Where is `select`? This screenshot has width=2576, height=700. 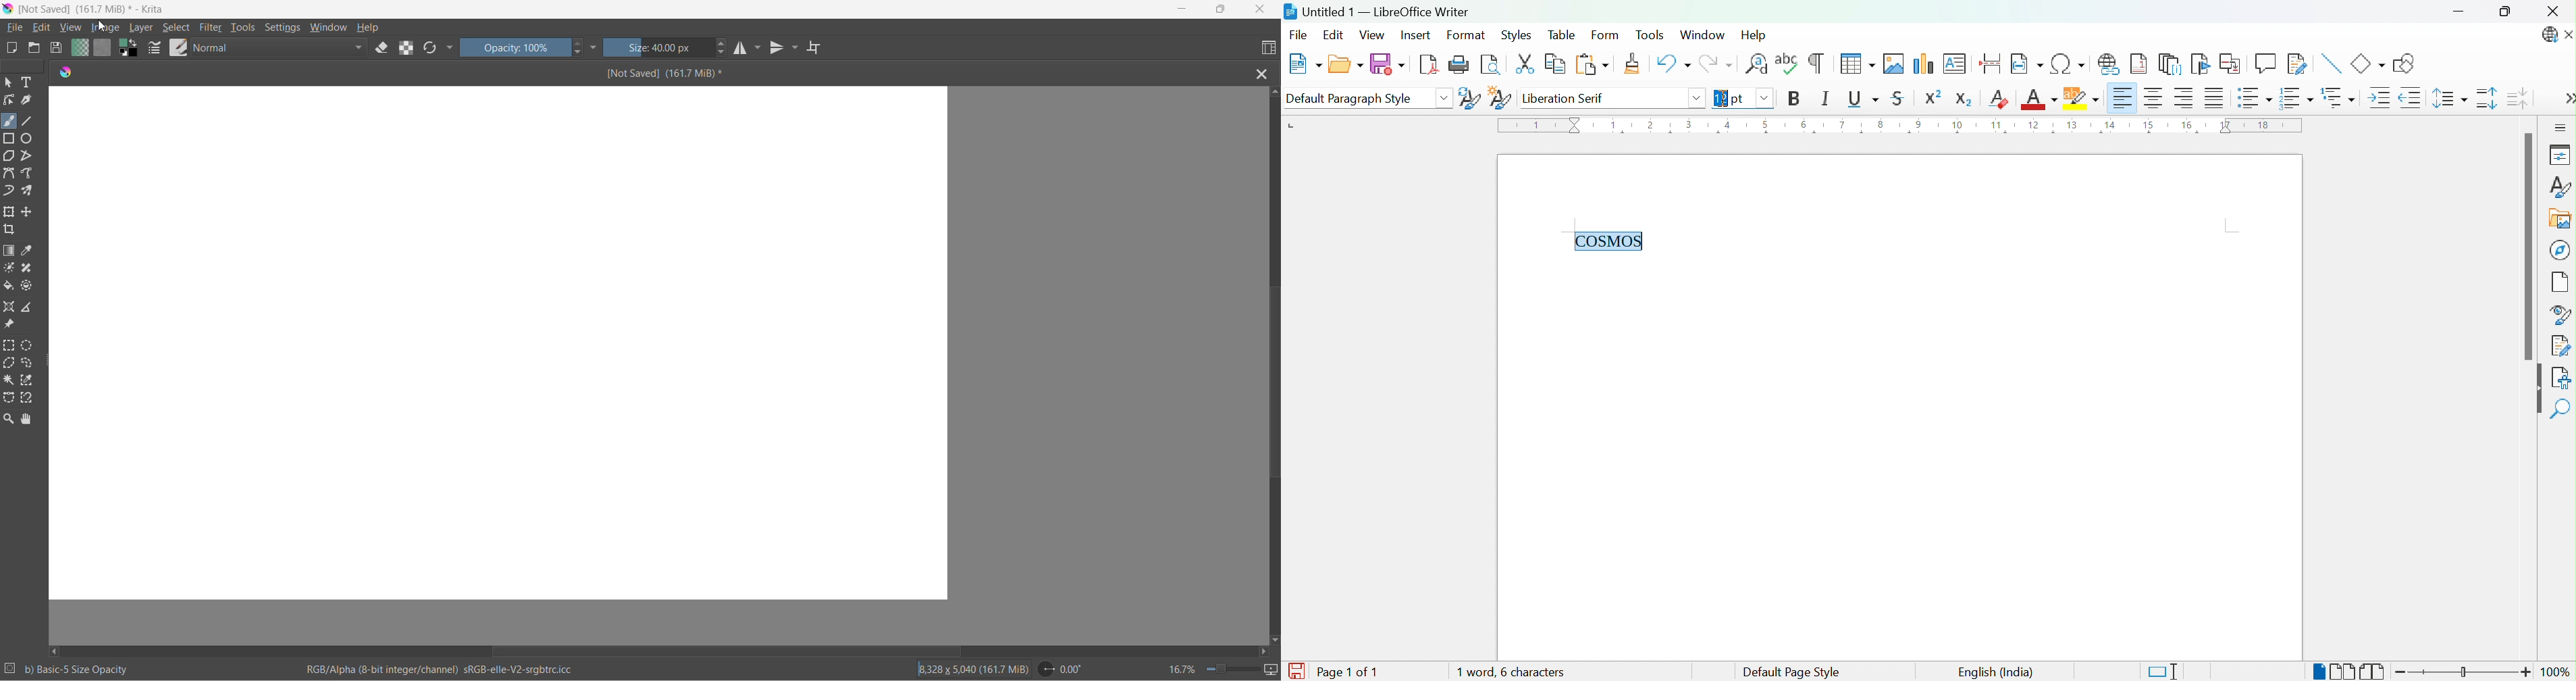 select is located at coordinates (179, 28).